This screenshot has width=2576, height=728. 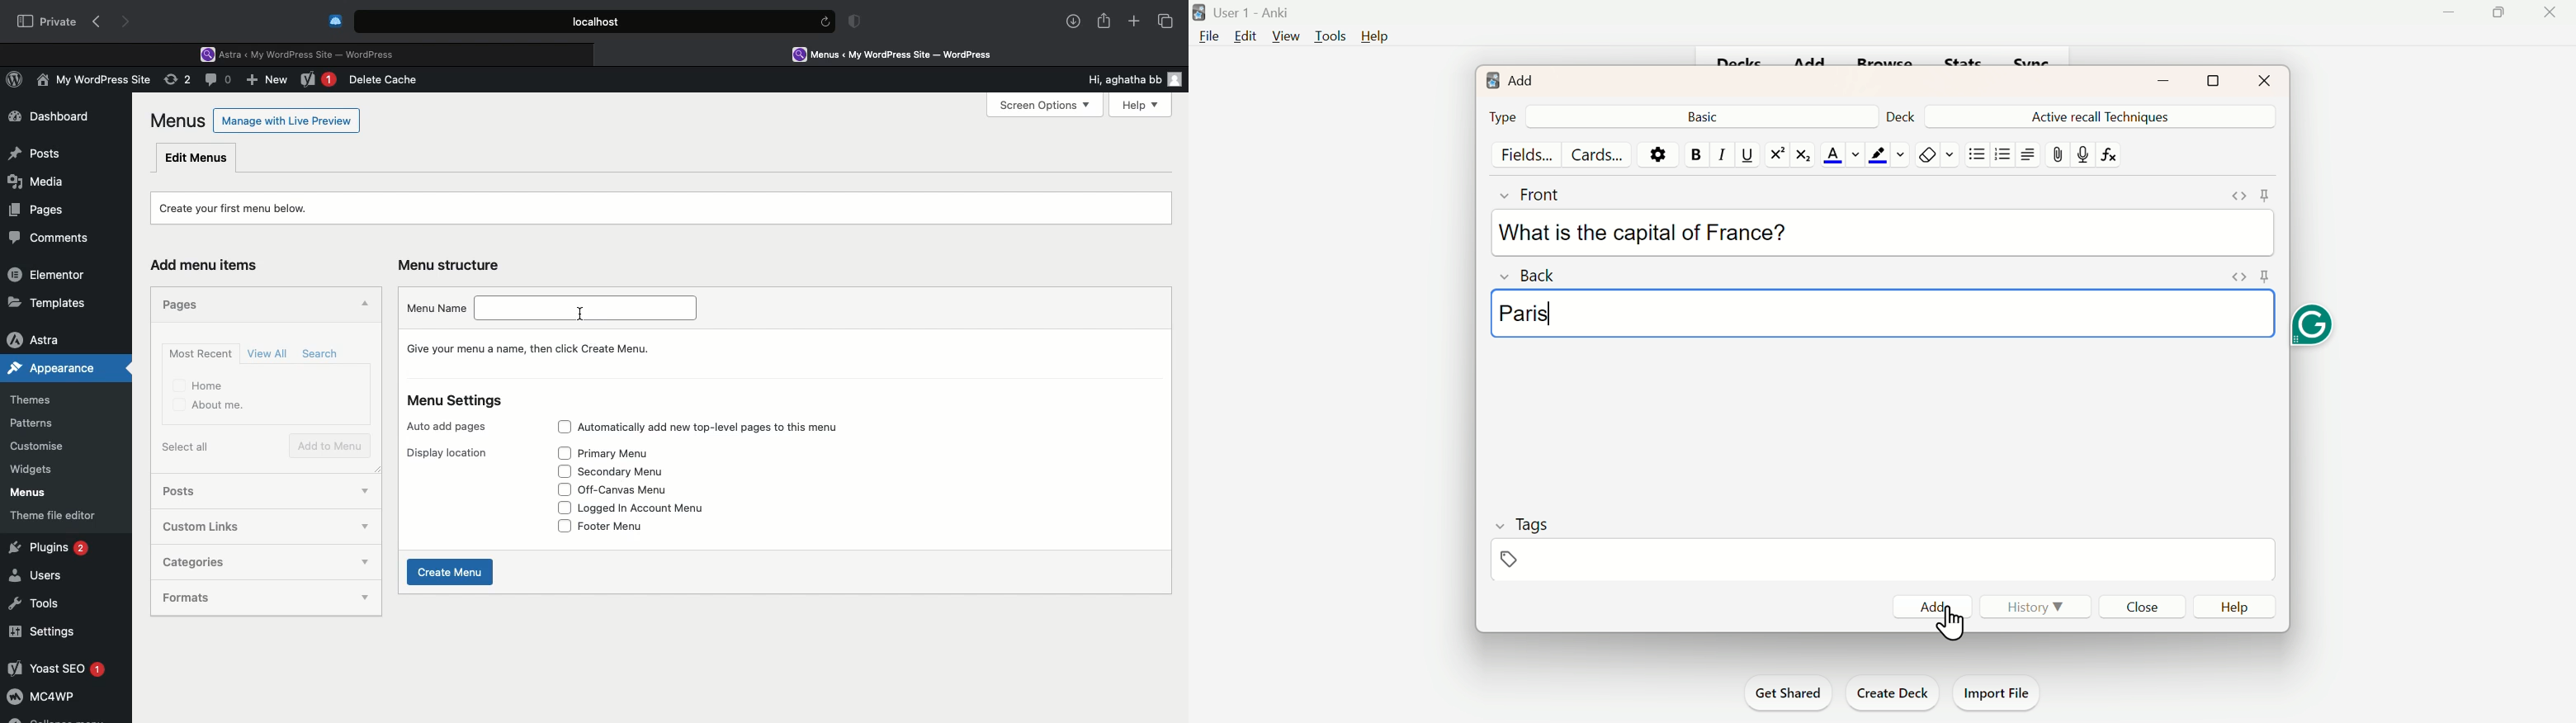 What do you see at coordinates (2027, 153) in the screenshot?
I see `Text Alignment` at bounding box center [2027, 153].